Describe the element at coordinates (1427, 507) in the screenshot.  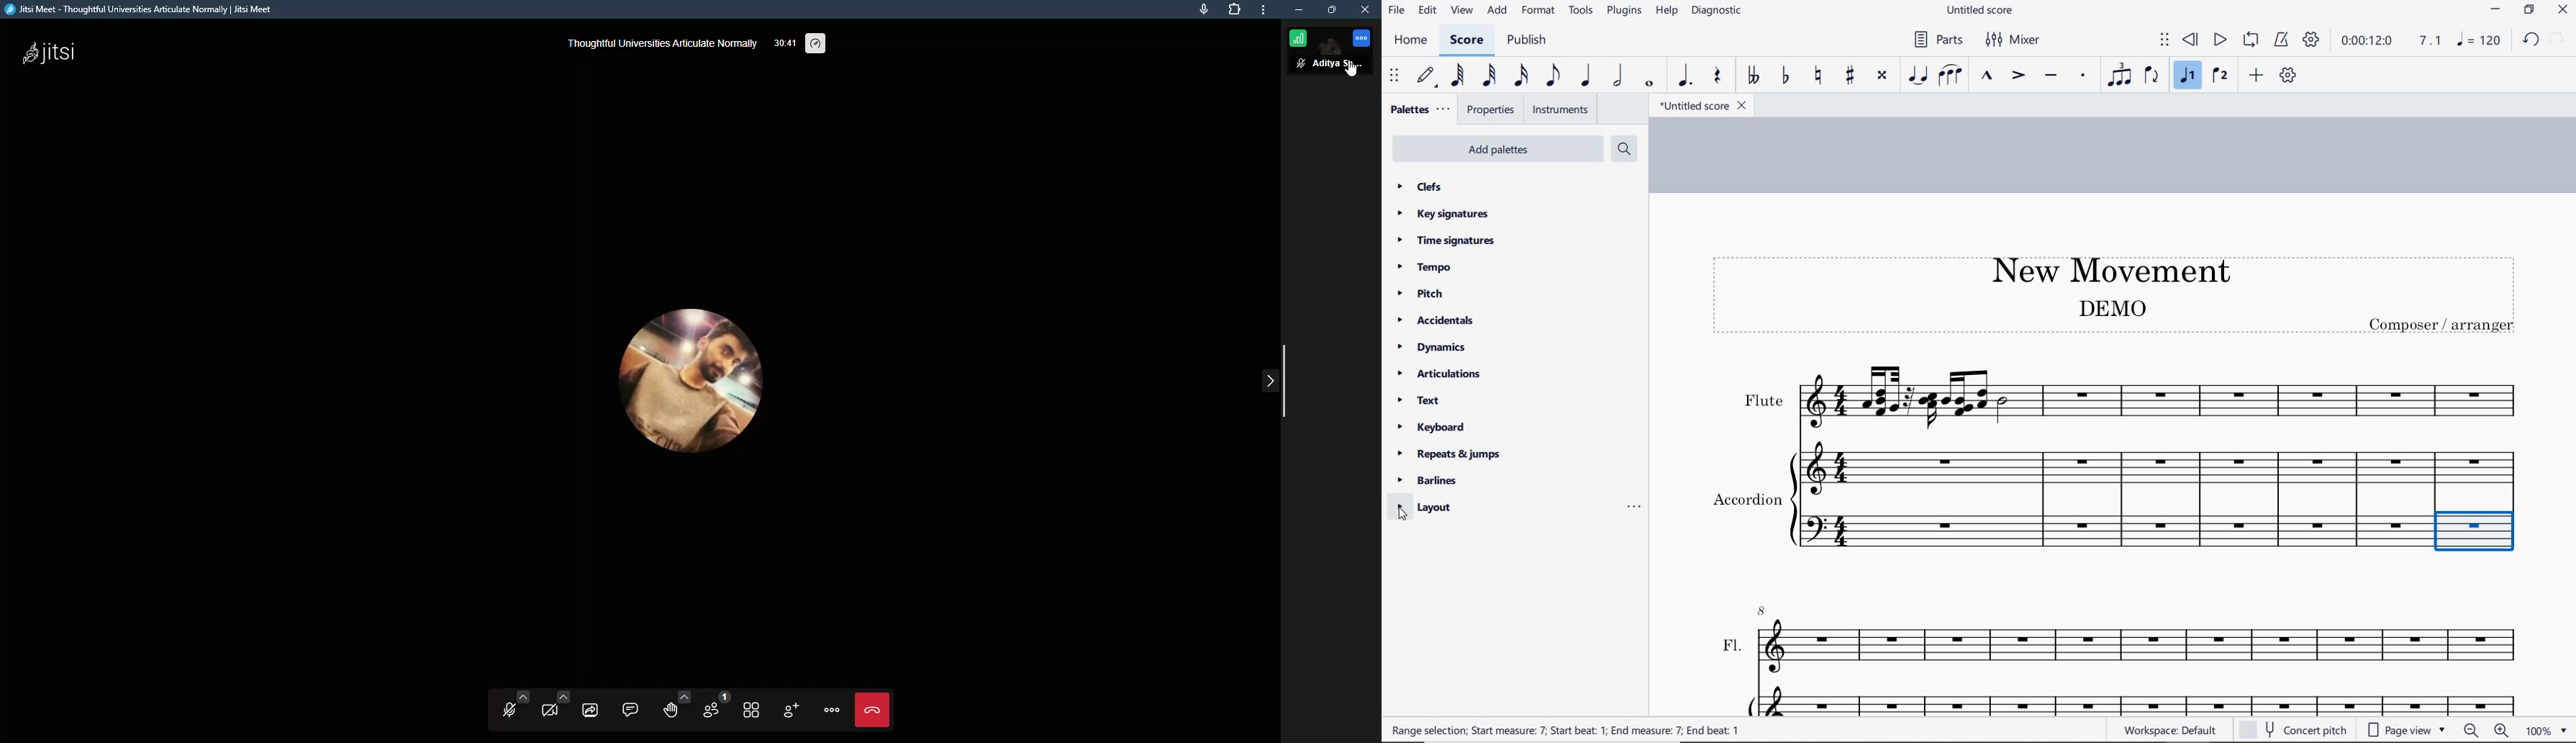
I see `layout` at that location.